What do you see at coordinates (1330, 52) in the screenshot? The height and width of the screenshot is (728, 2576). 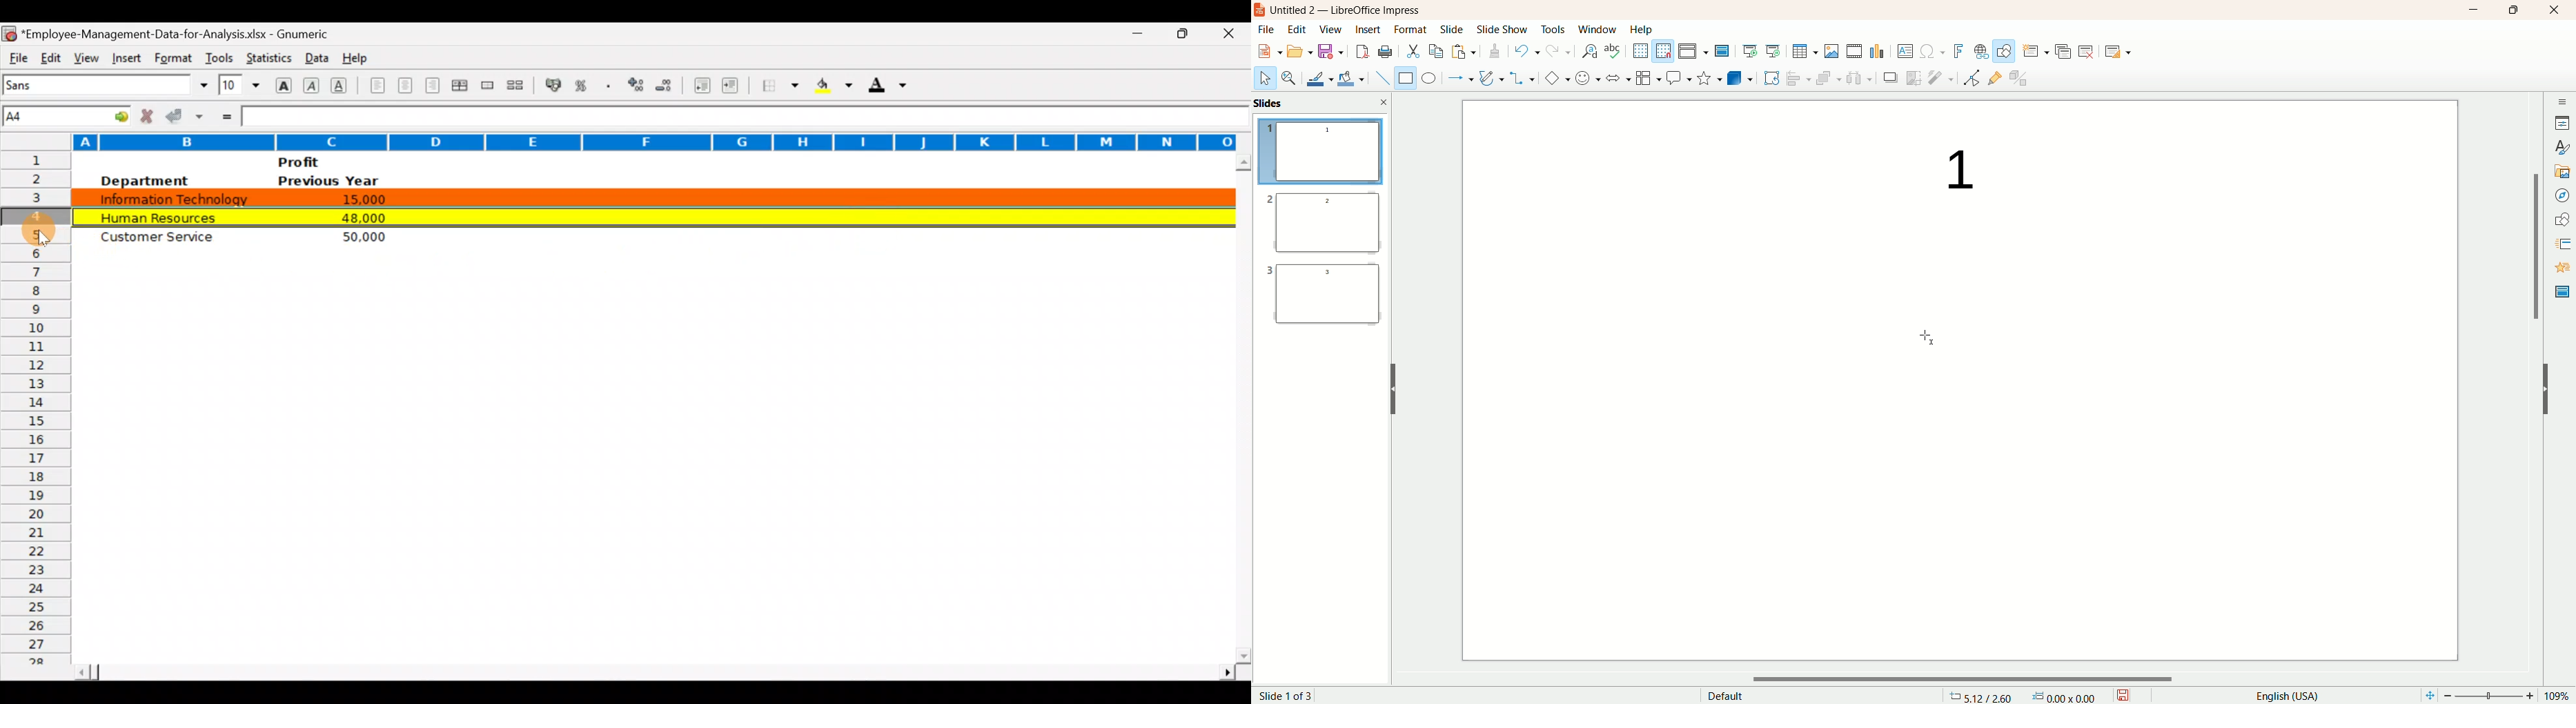 I see `save` at bounding box center [1330, 52].